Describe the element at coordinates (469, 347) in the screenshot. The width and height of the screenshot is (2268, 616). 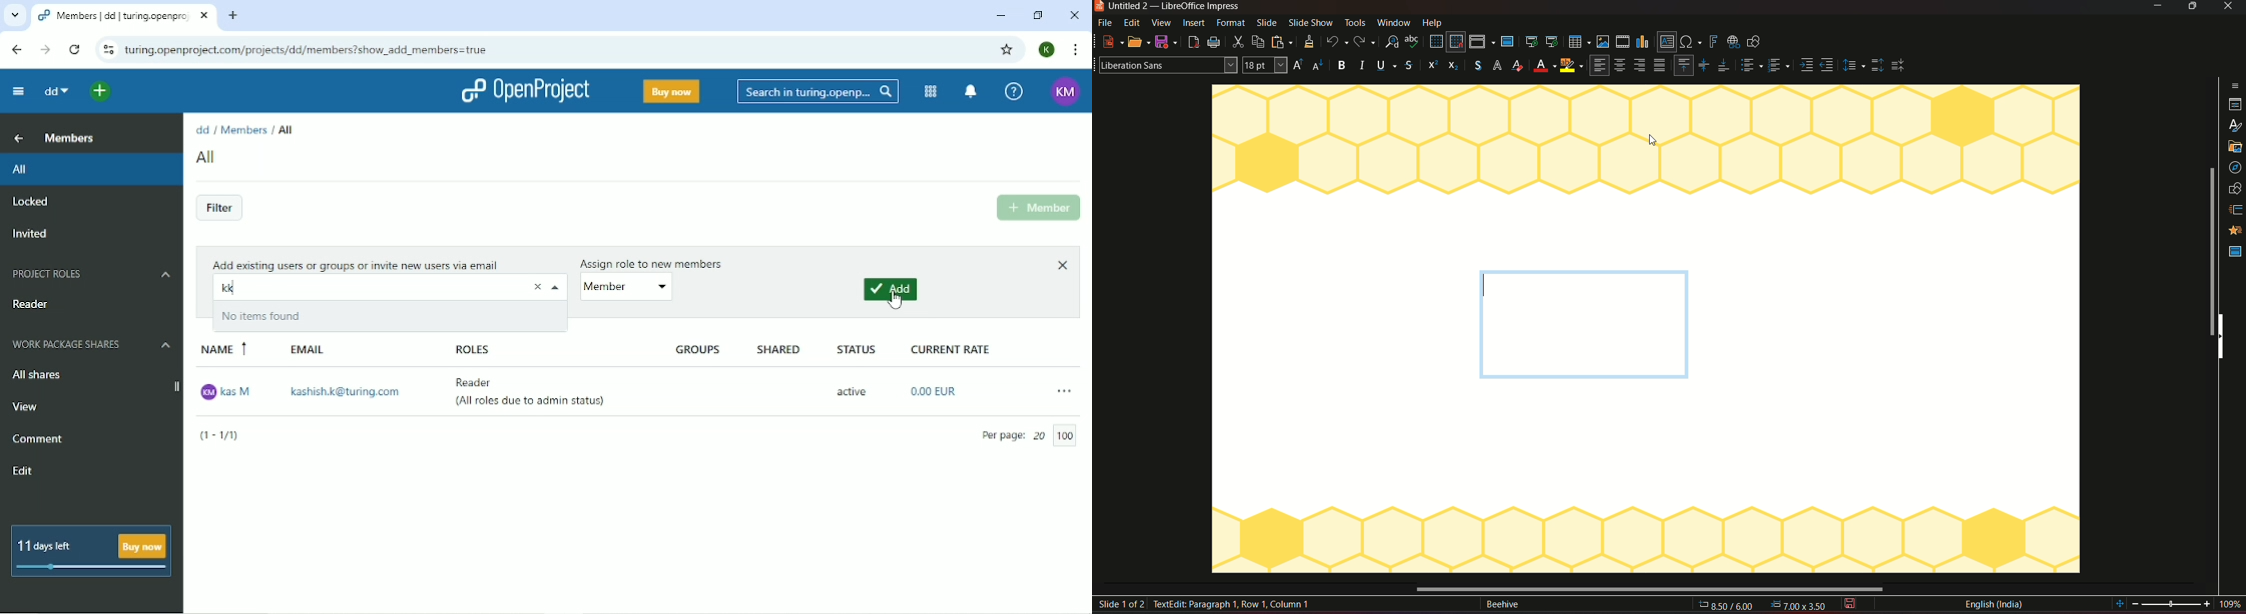
I see `Roles` at that location.